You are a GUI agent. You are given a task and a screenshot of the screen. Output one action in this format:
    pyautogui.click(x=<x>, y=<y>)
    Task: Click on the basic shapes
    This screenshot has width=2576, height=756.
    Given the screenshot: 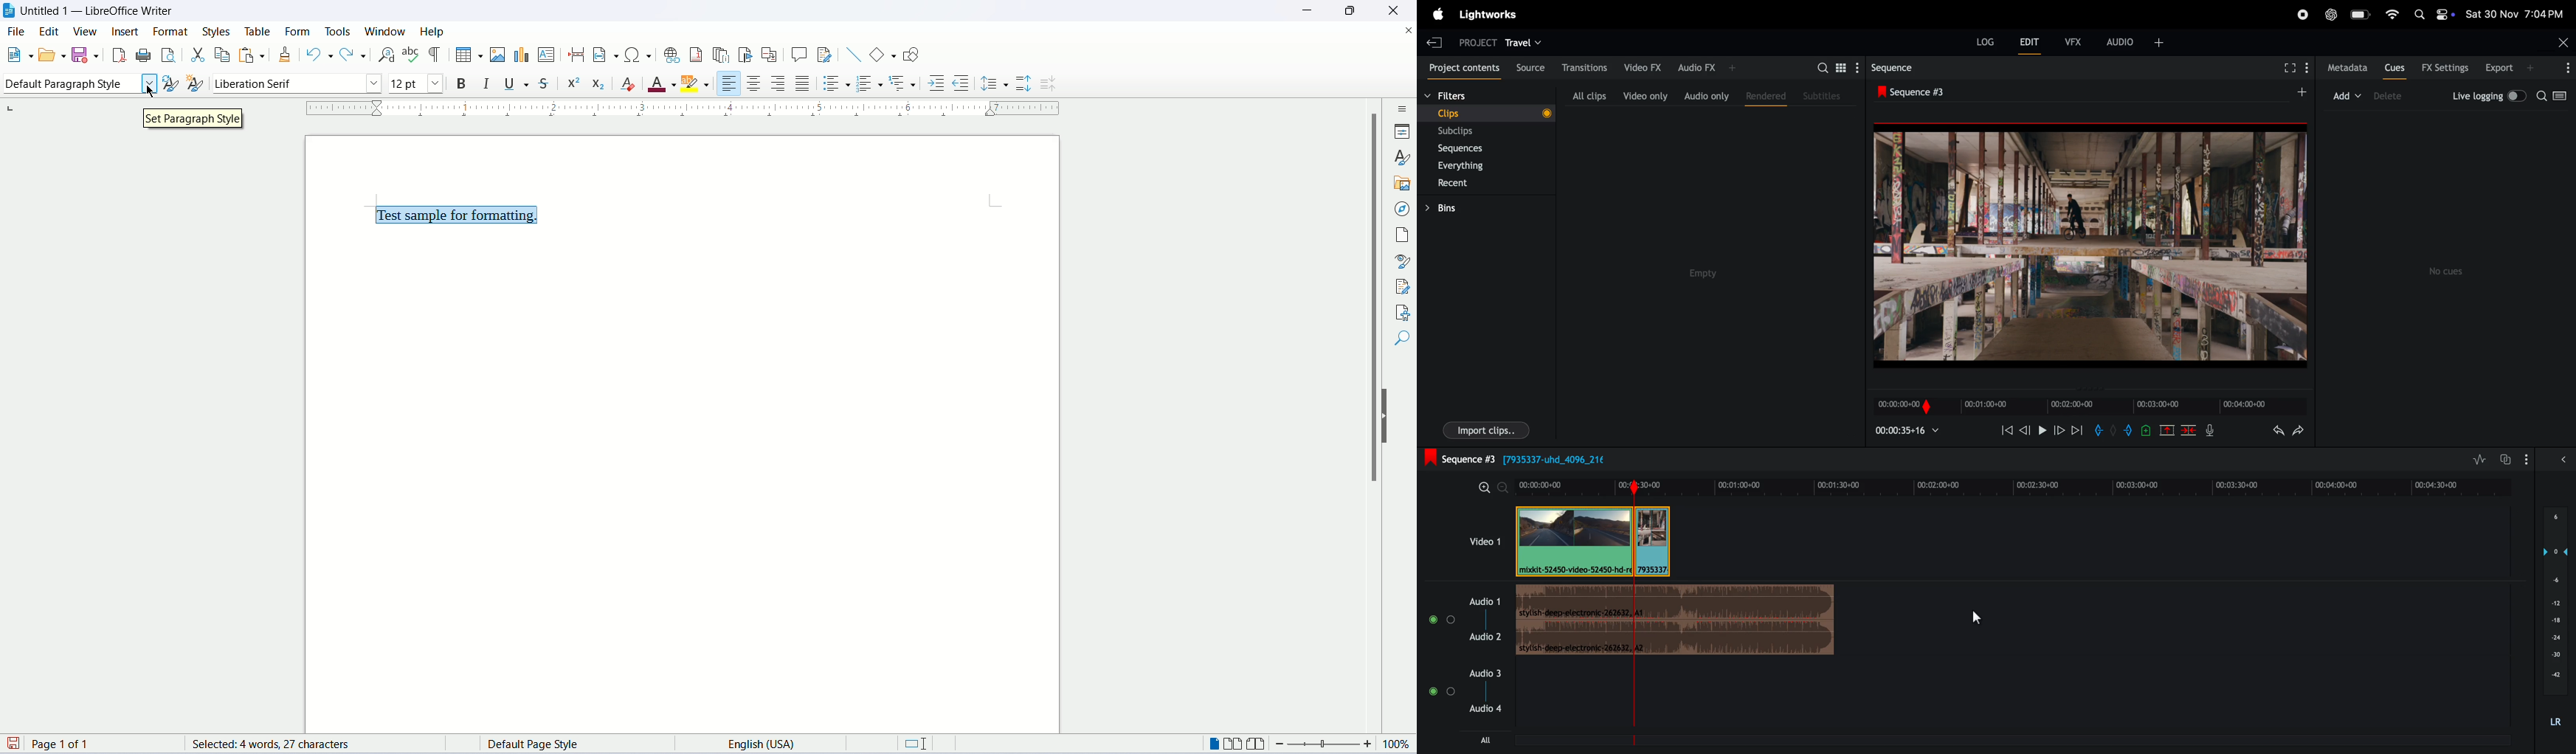 What is the action you would take?
    pyautogui.click(x=880, y=54)
    